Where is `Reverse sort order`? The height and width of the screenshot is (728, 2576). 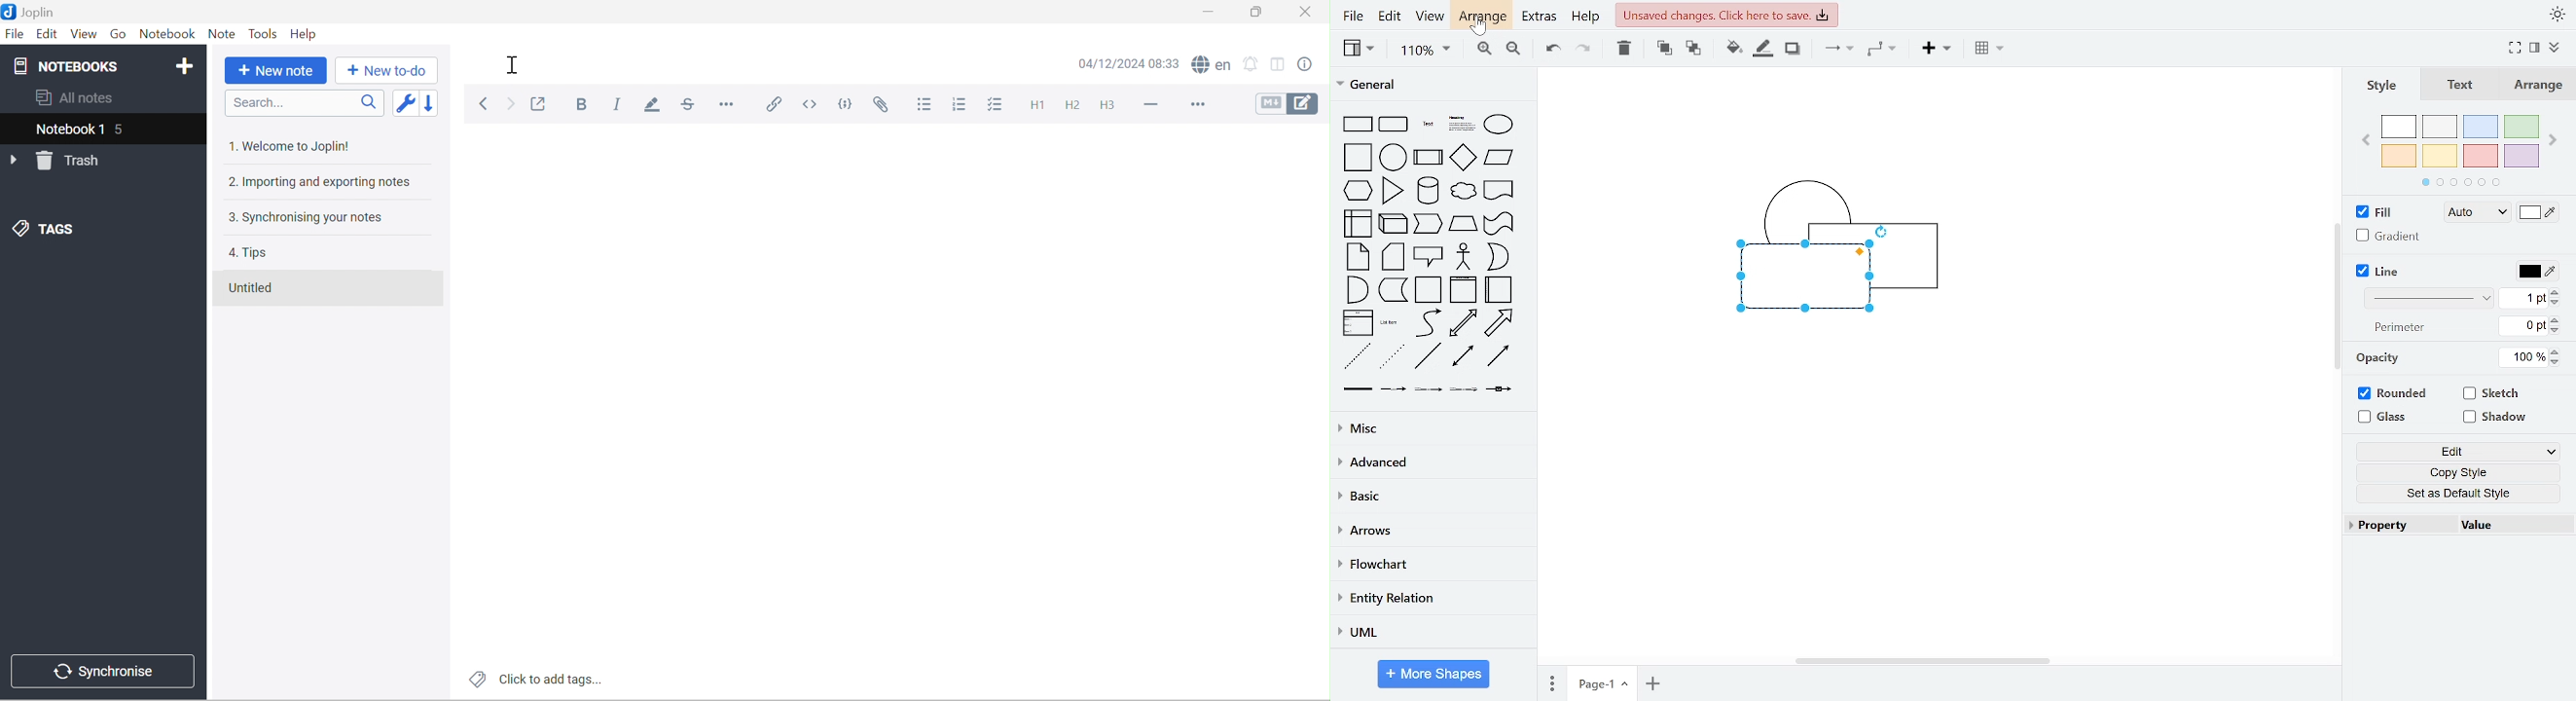
Reverse sort order is located at coordinates (429, 105).